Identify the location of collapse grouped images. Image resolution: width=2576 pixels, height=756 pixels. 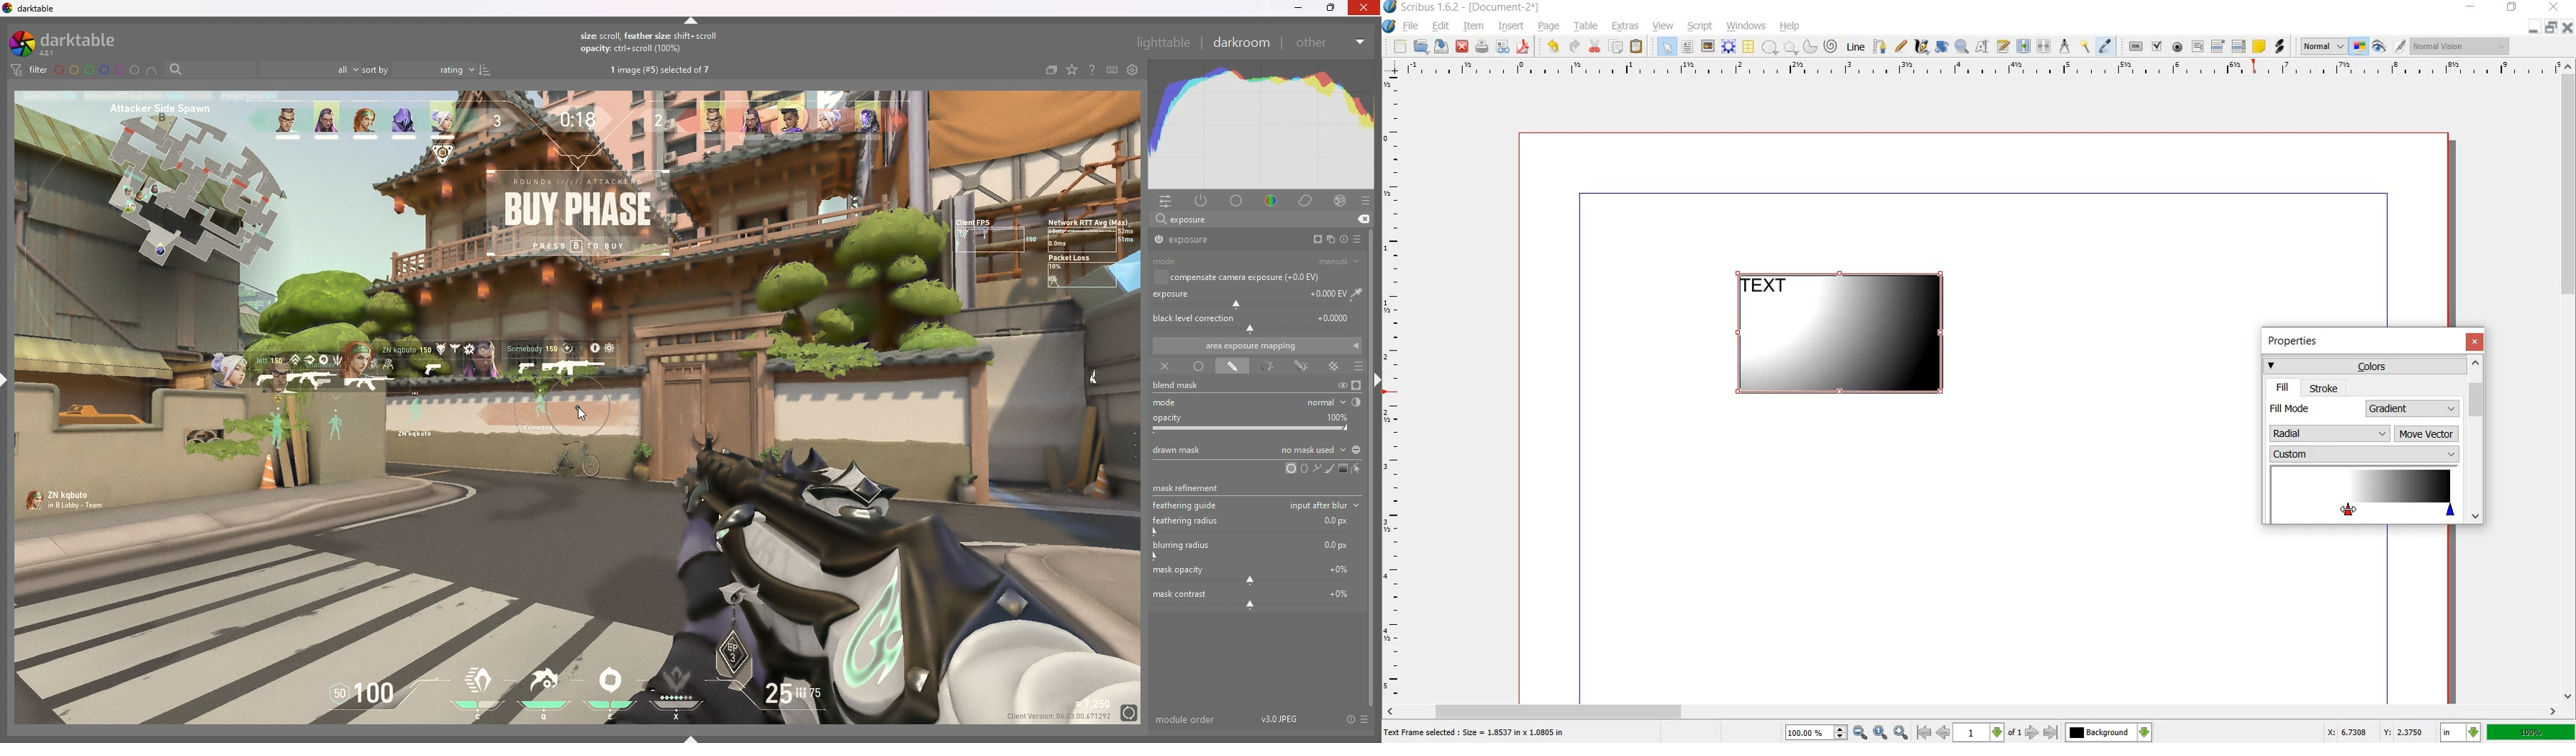
(1051, 71).